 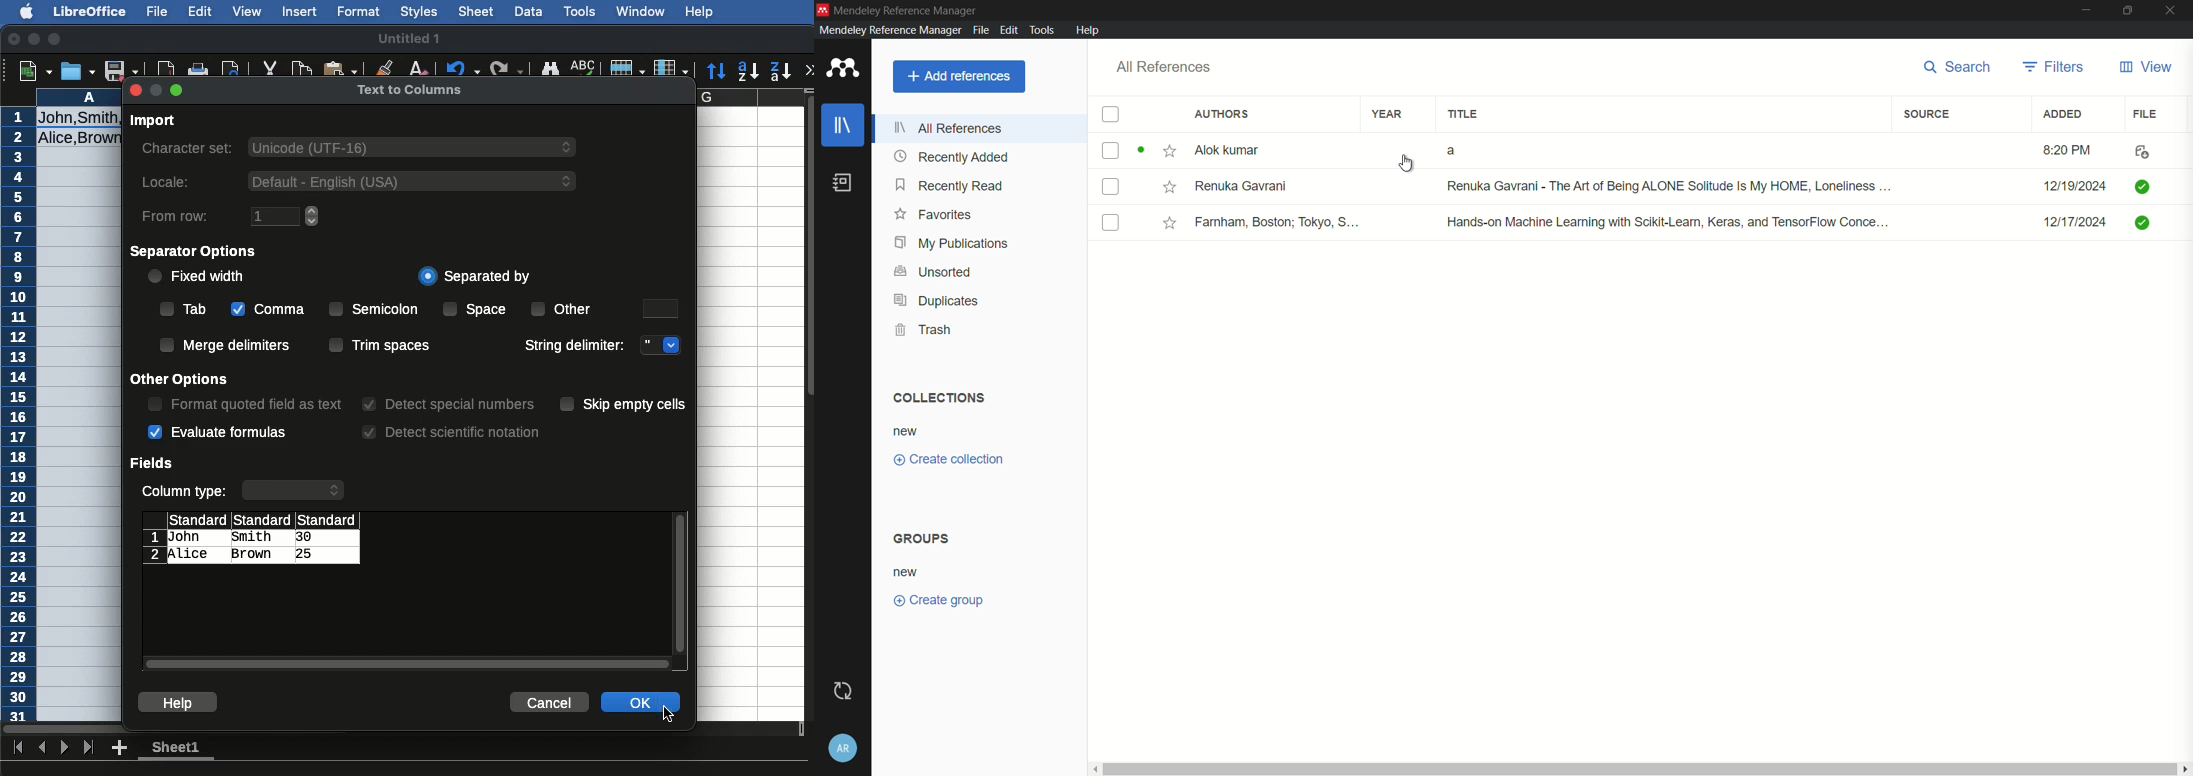 What do you see at coordinates (13, 39) in the screenshot?
I see `Close` at bounding box center [13, 39].